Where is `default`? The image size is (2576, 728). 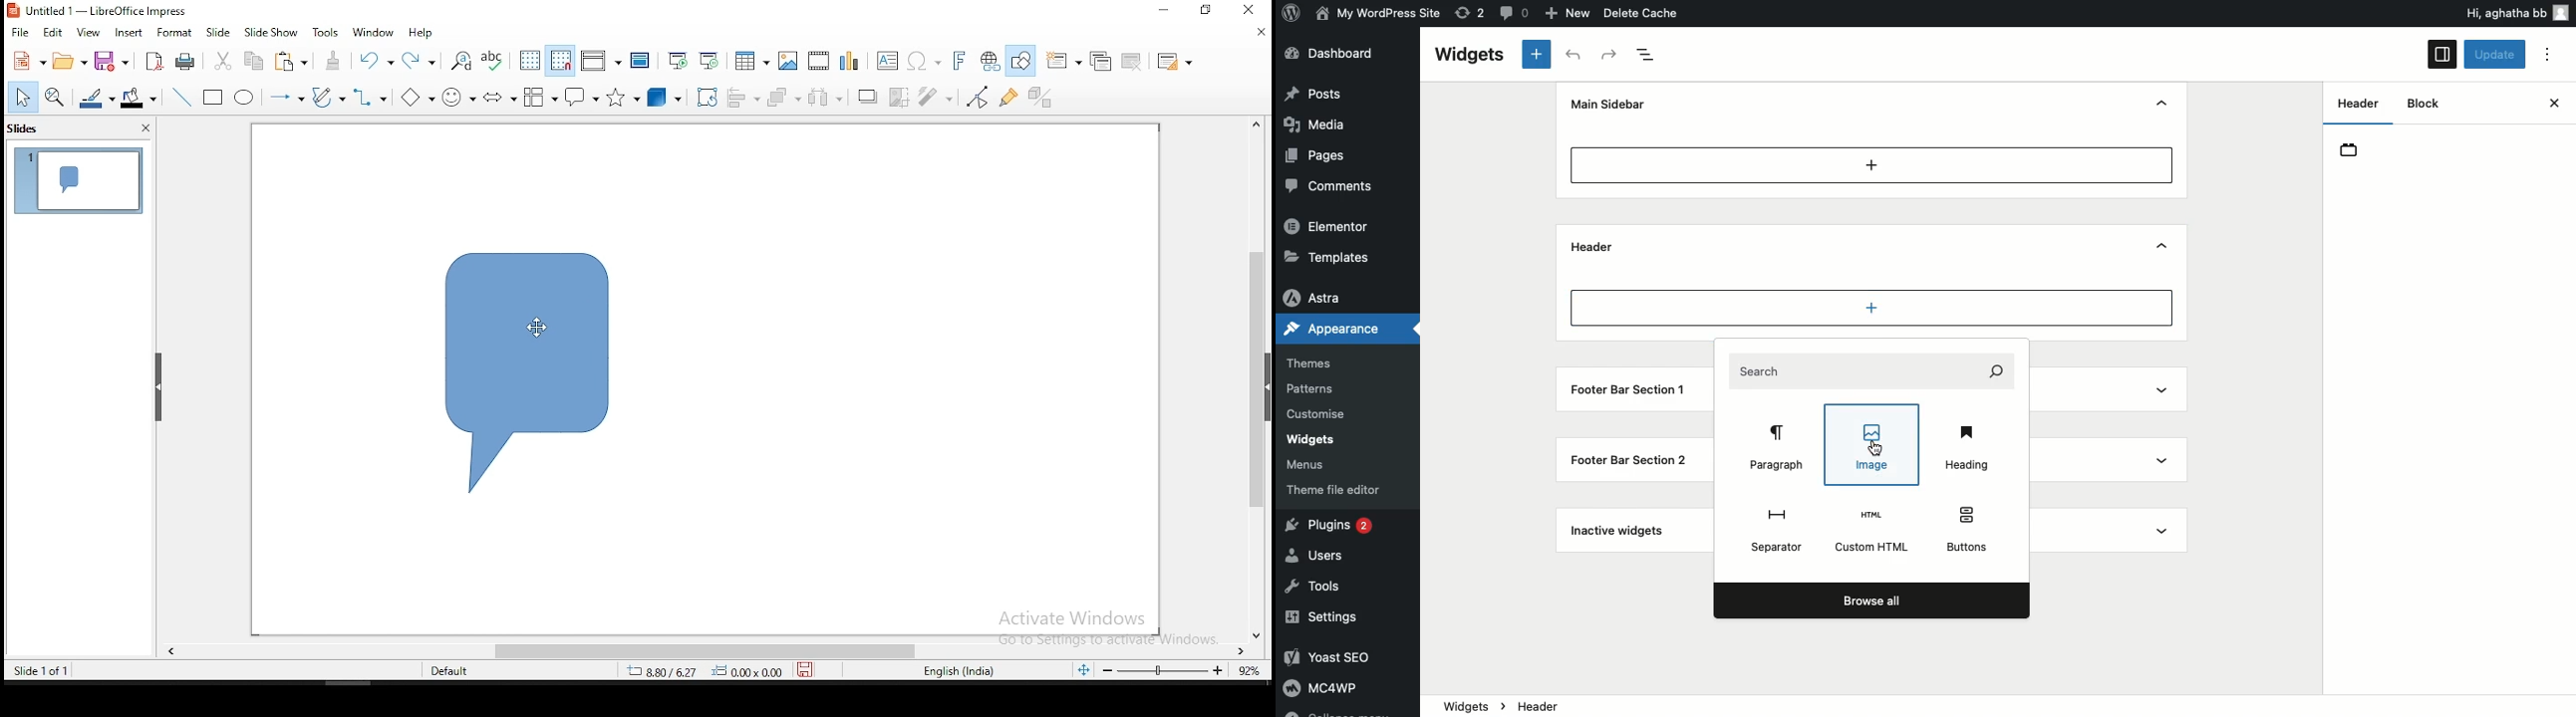
default is located at coordinates (451, 671).